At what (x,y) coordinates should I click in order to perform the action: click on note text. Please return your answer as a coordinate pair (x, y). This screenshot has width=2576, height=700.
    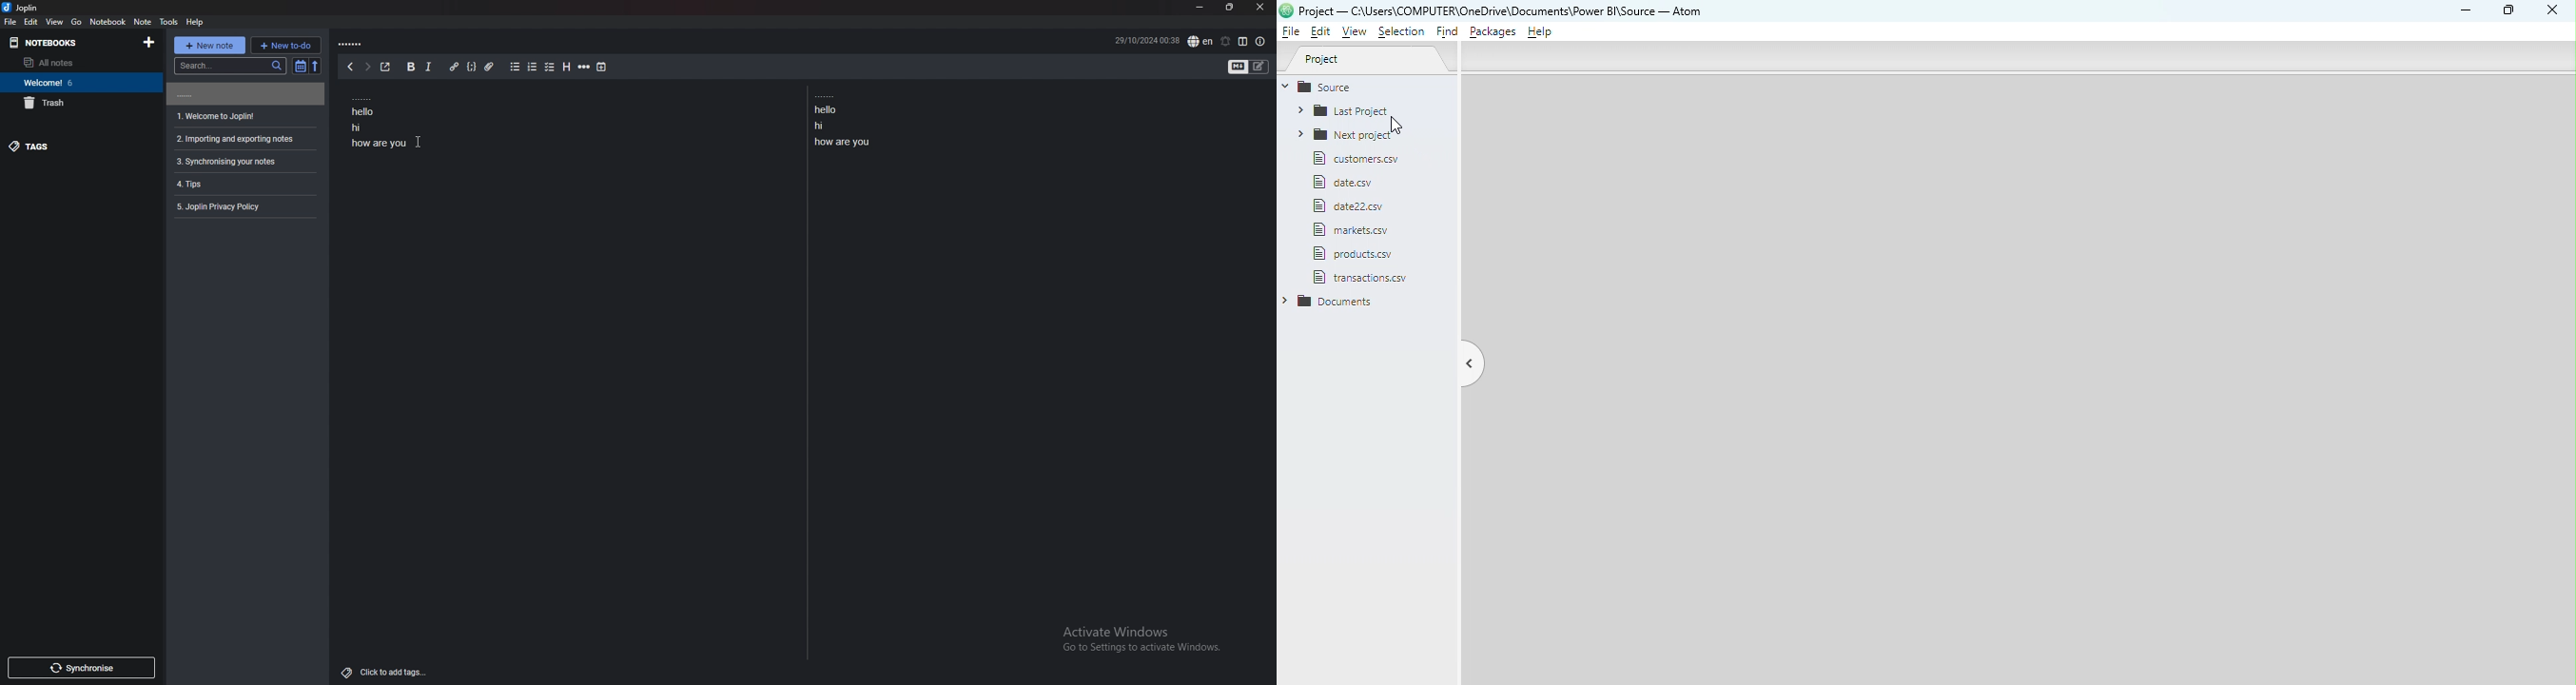
    Looking at the image, I should click on (848, 120).